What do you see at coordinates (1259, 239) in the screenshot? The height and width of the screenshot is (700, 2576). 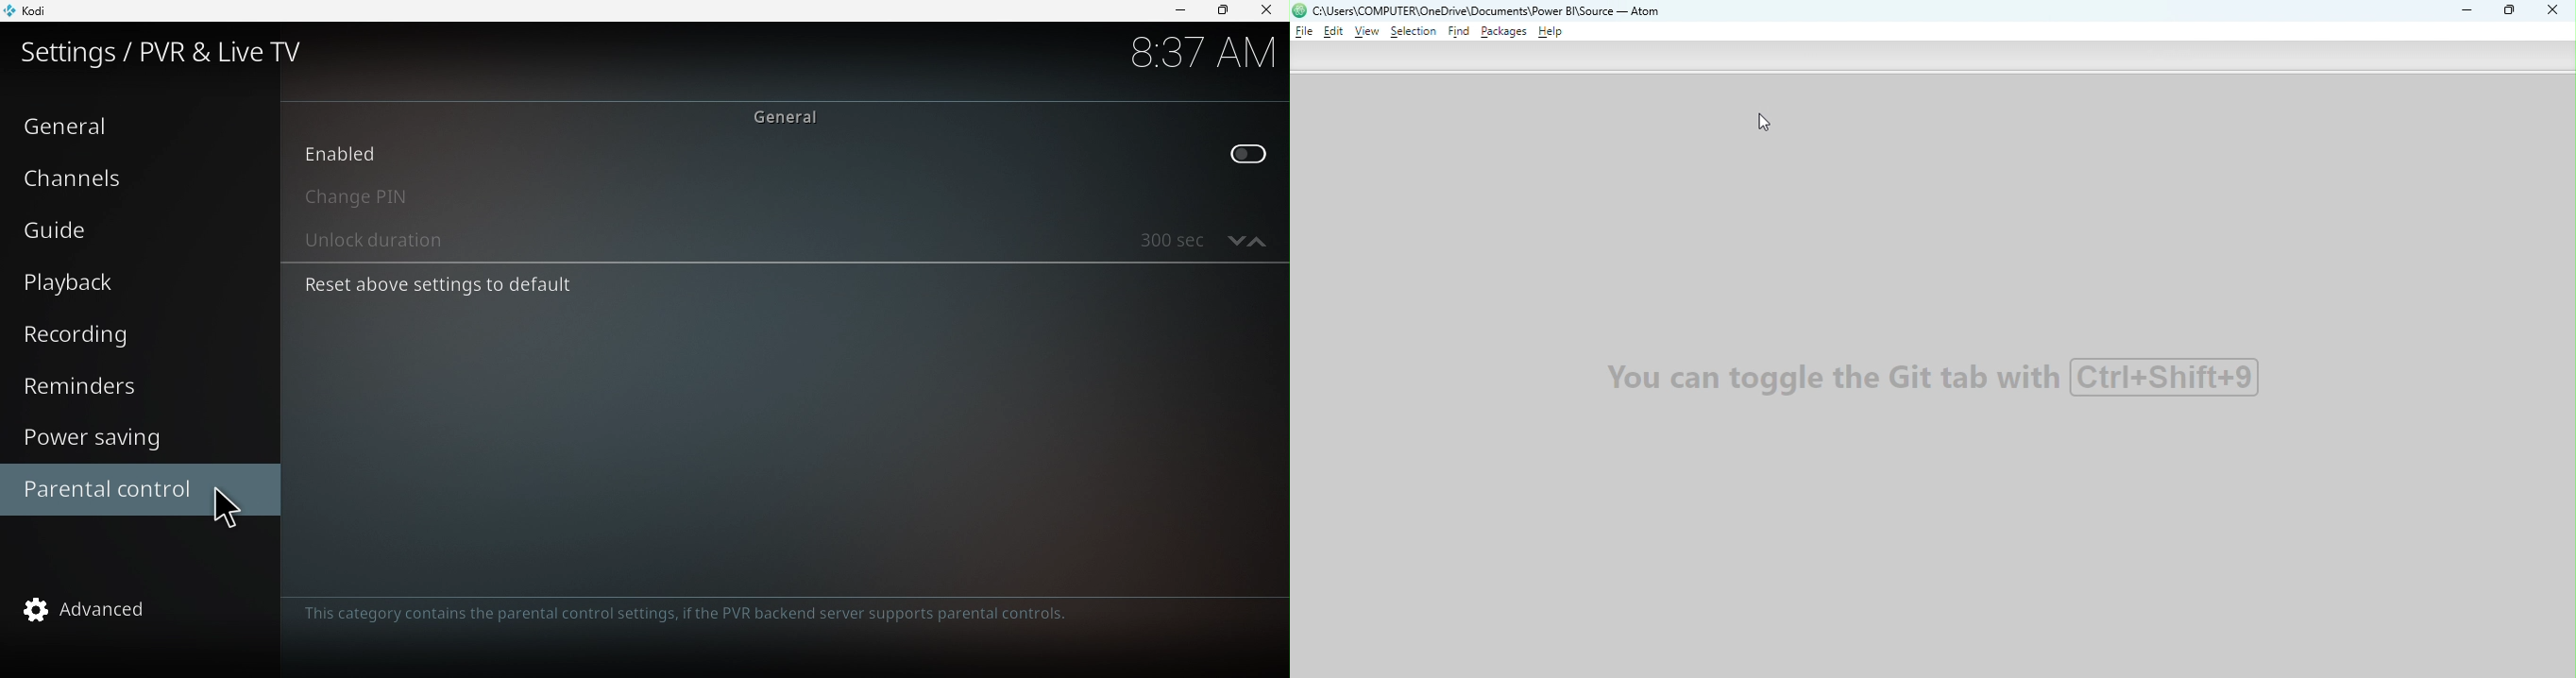 I see `increase` at bounding box center [1259, 239].